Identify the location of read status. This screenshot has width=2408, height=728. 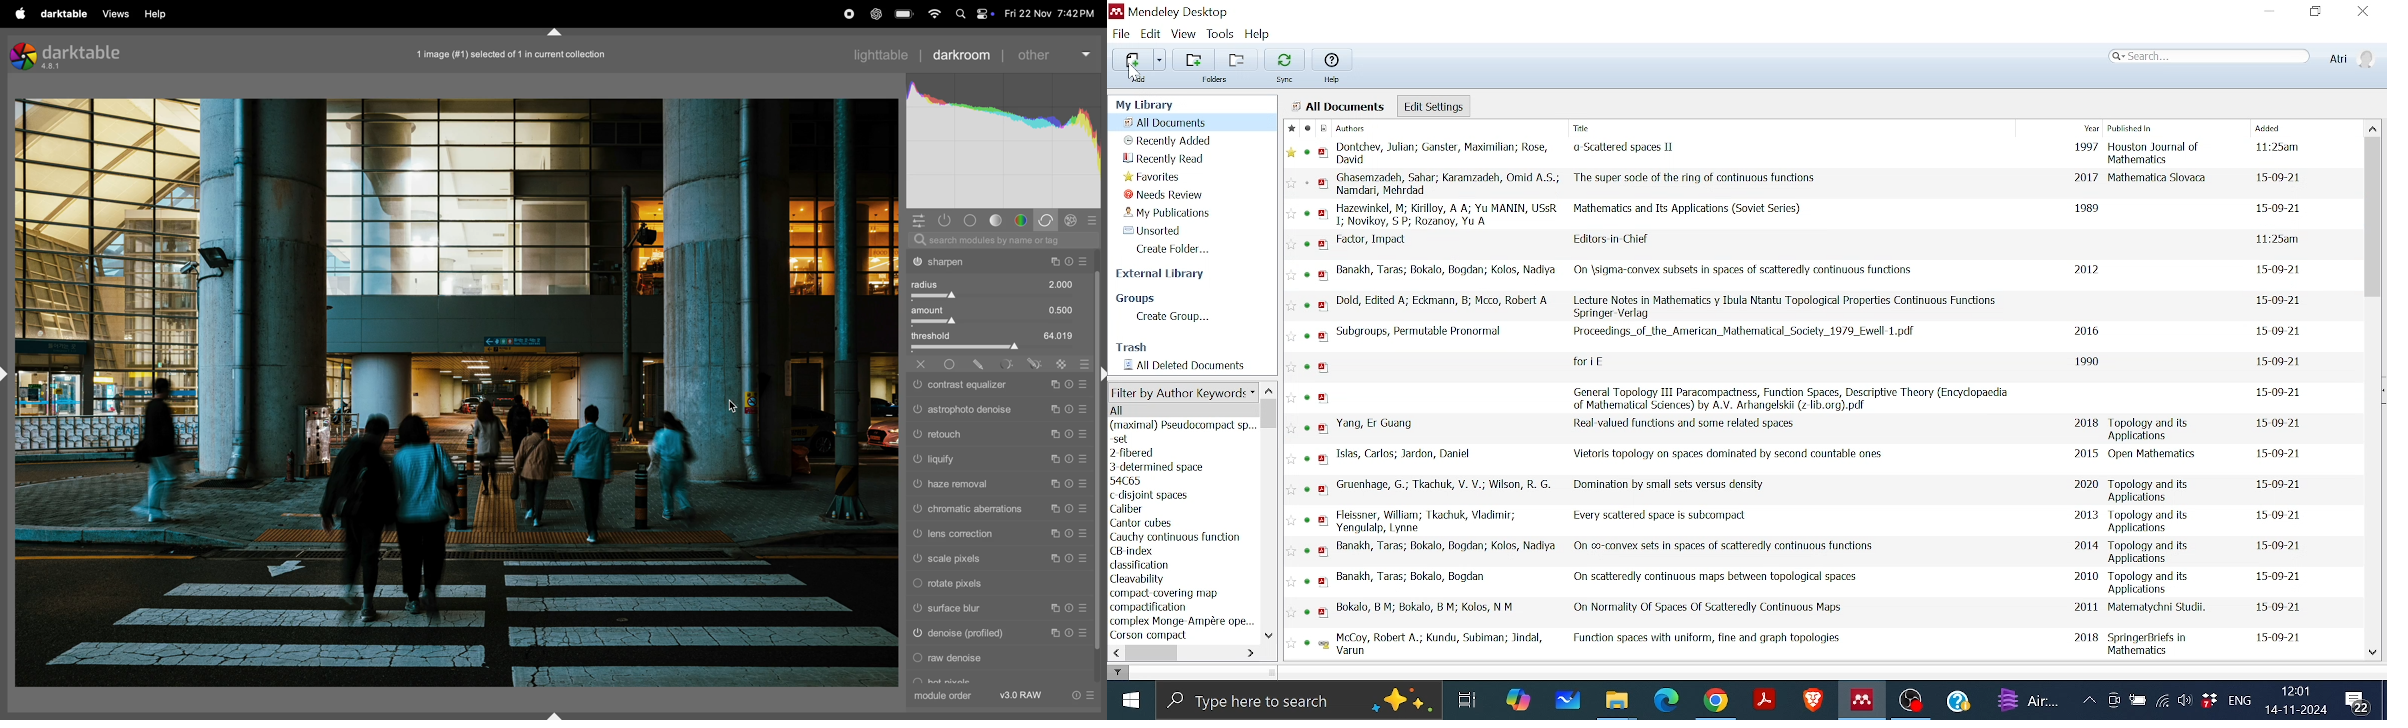
(1311, 580).